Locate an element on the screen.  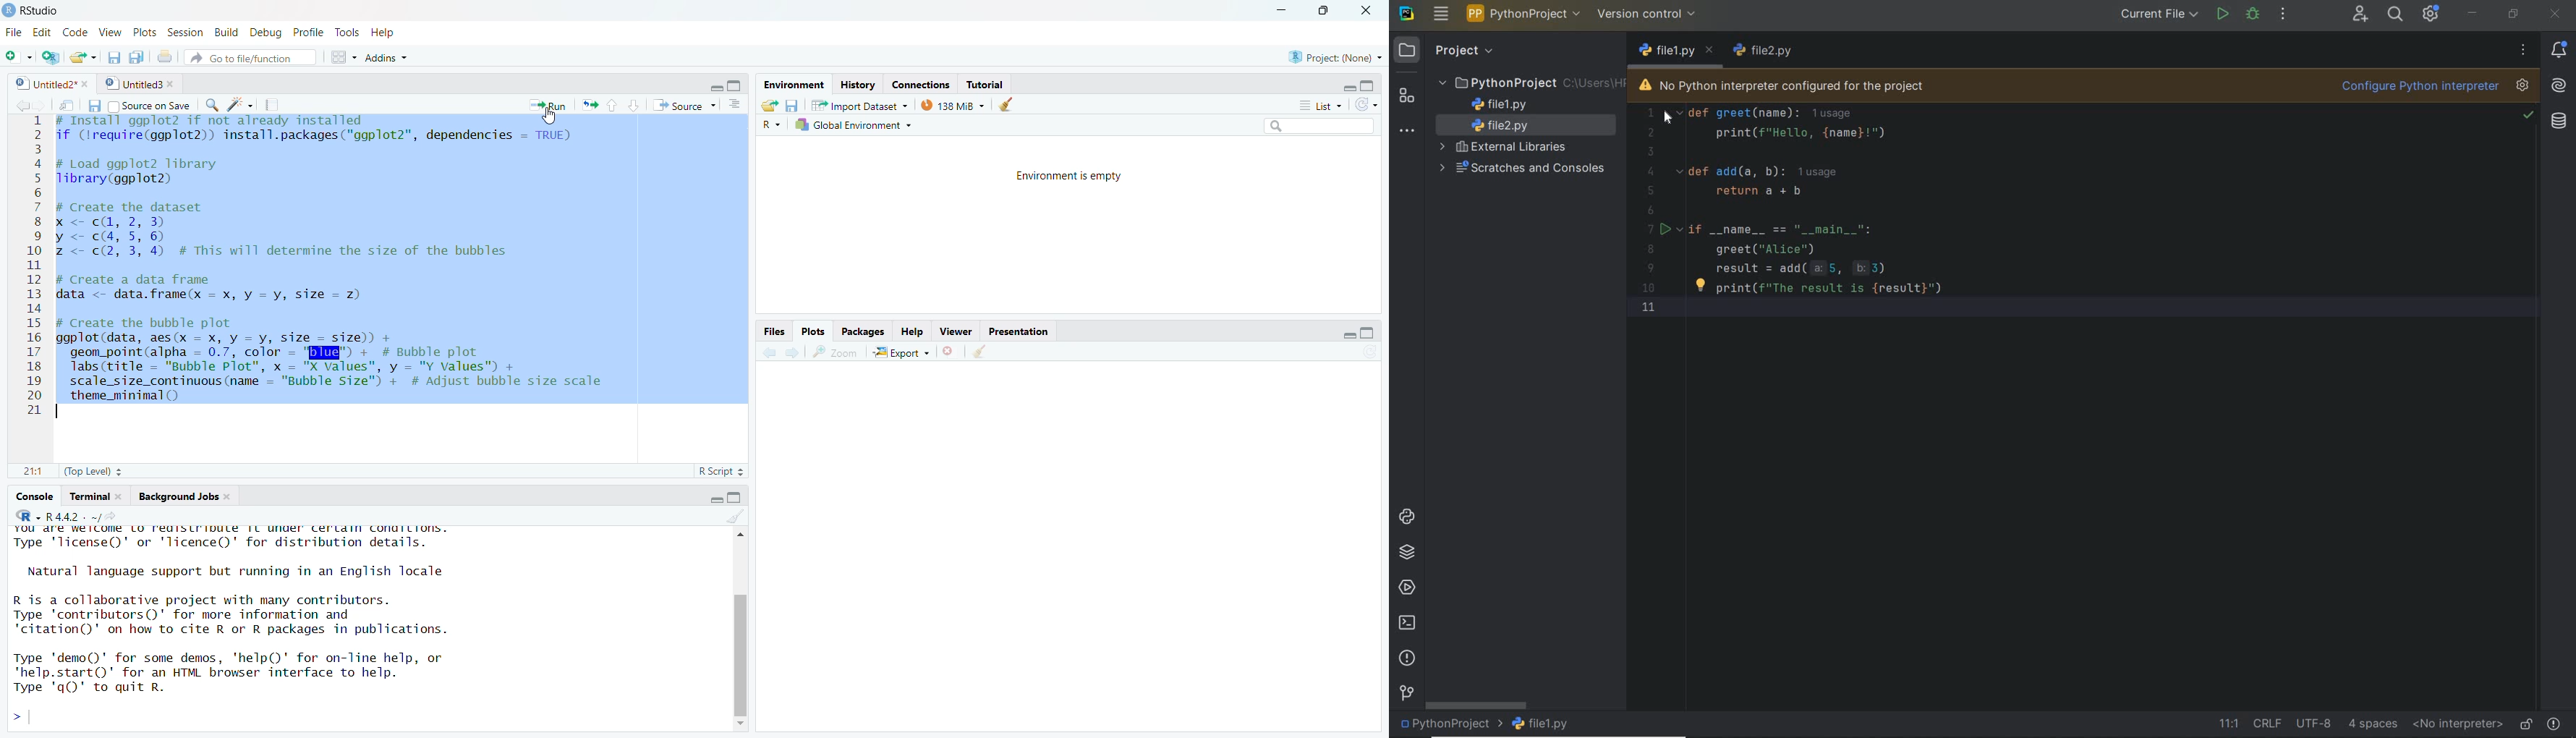
save is located at coordinates (90, 106).